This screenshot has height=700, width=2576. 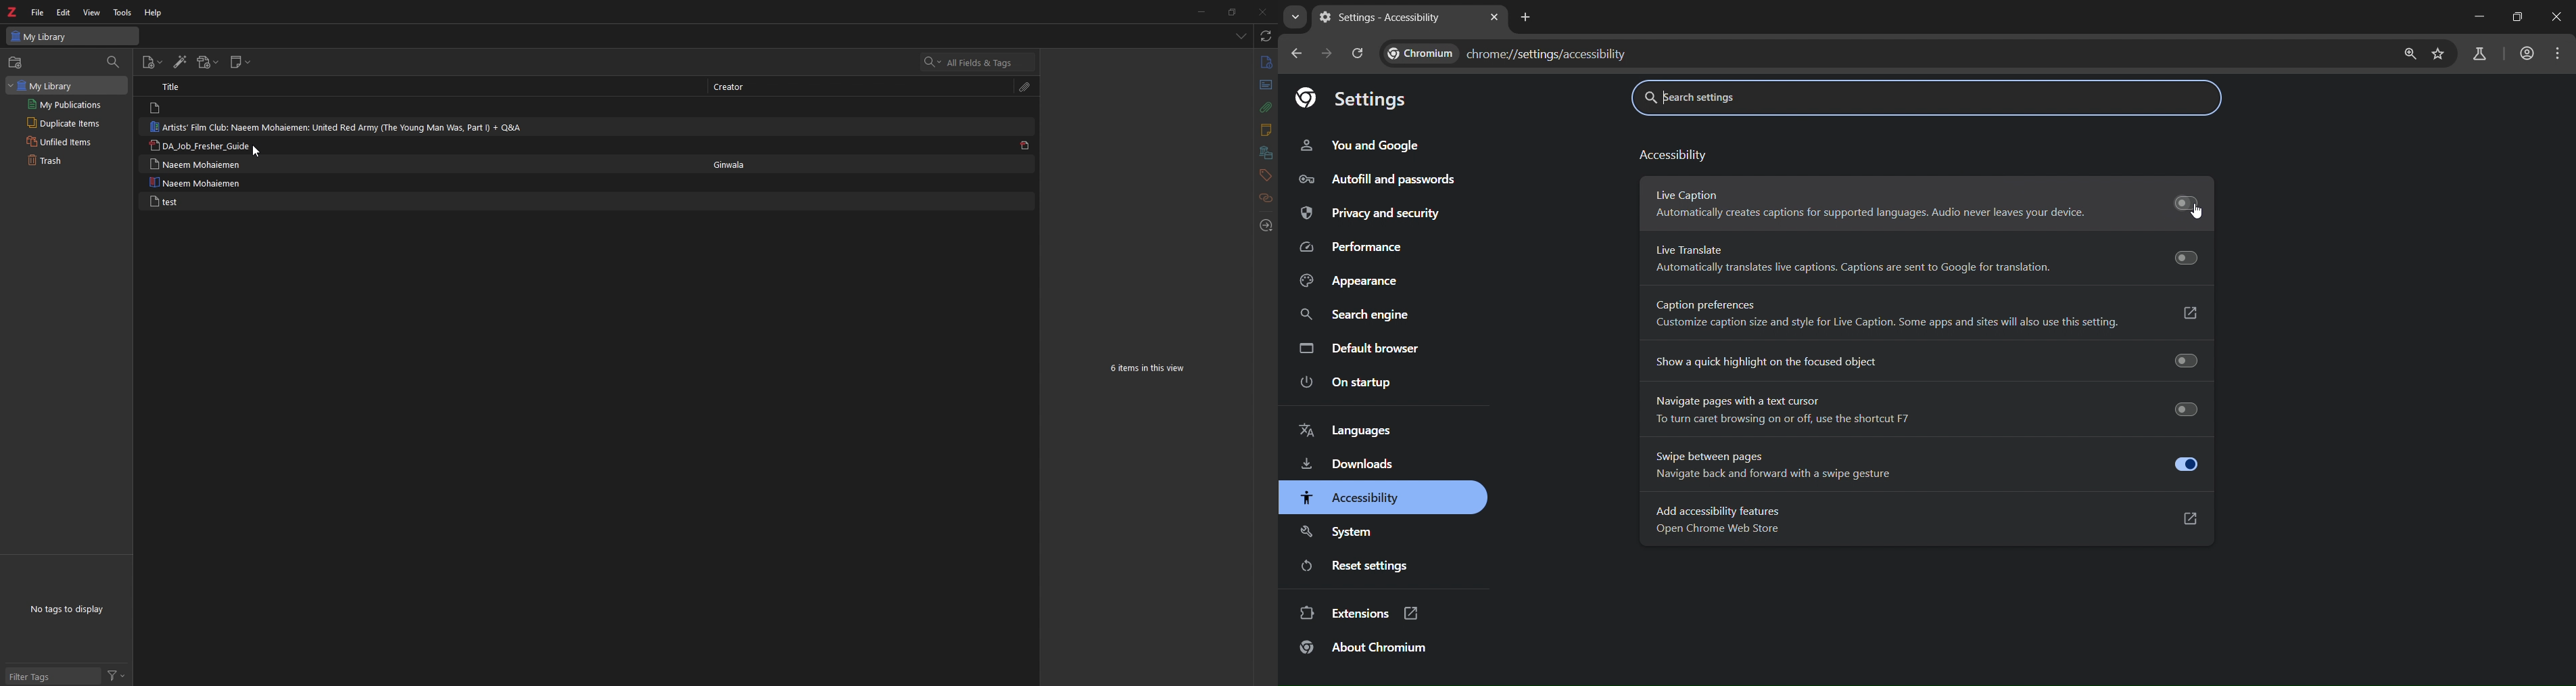 I want to click on reset settings, so click(x=1373, y=566).